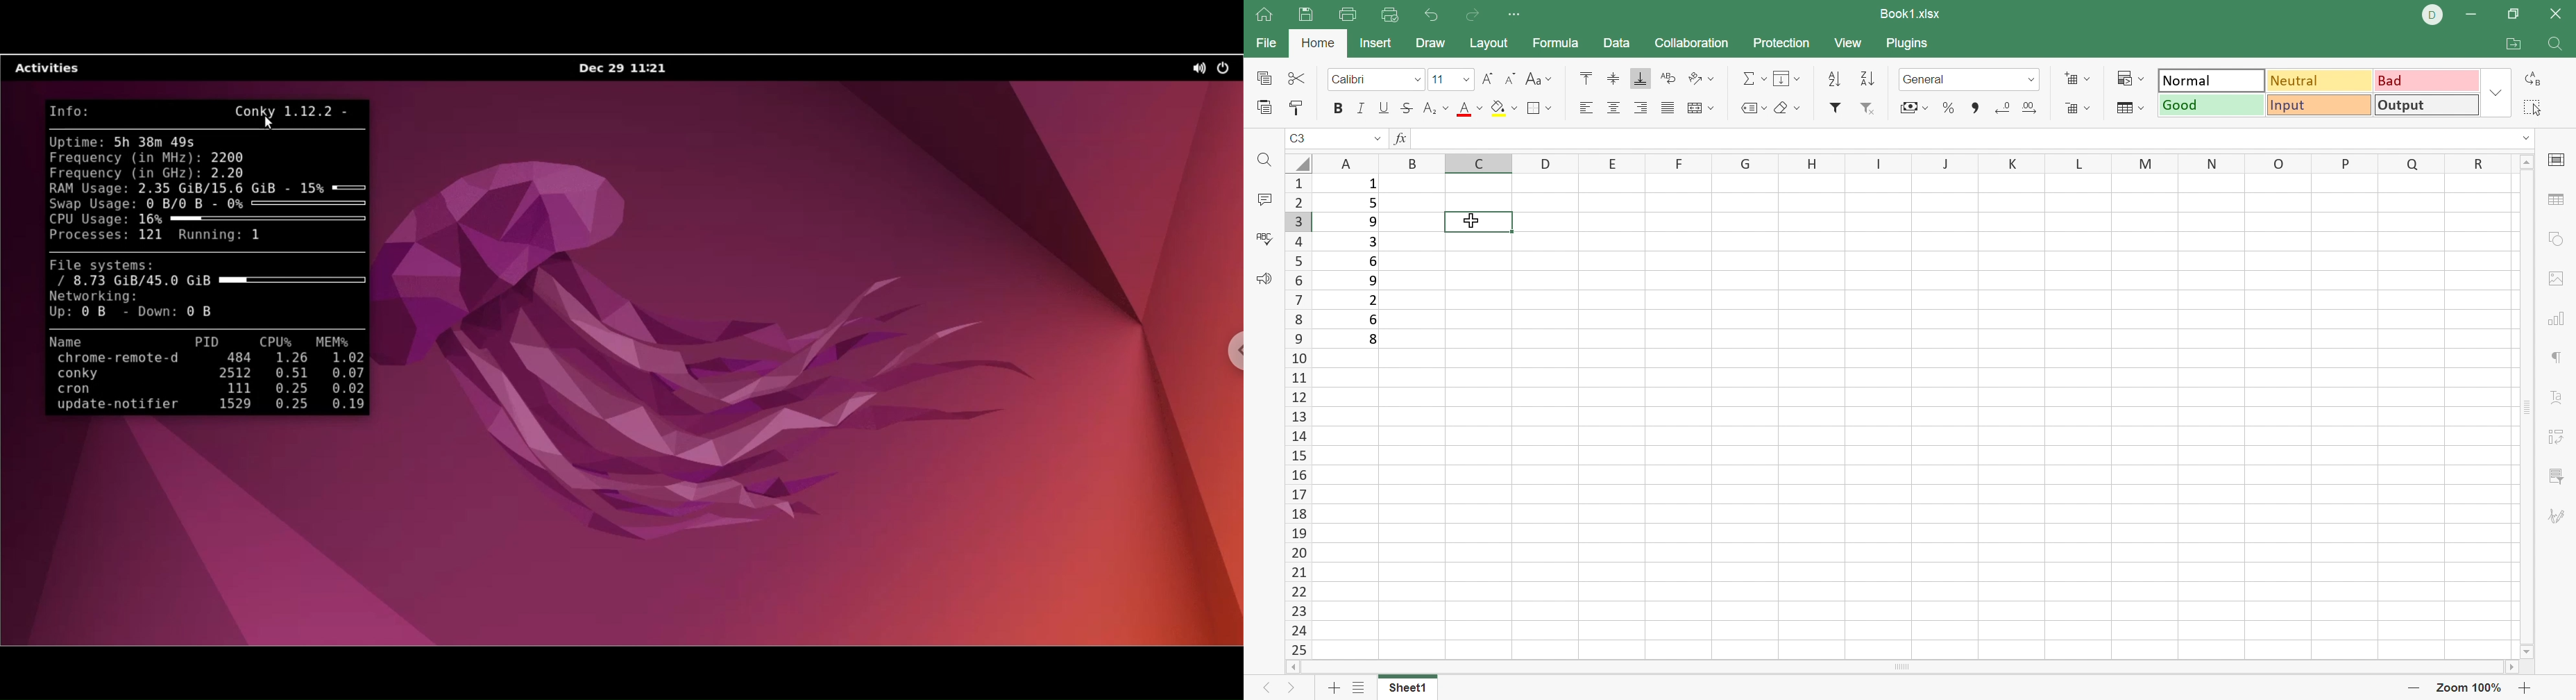 The height and width of the screenshot is (700, 2576). Describe the element at coordinates (2524, 688) in the screenshot. I see `Zoom in` at that location.